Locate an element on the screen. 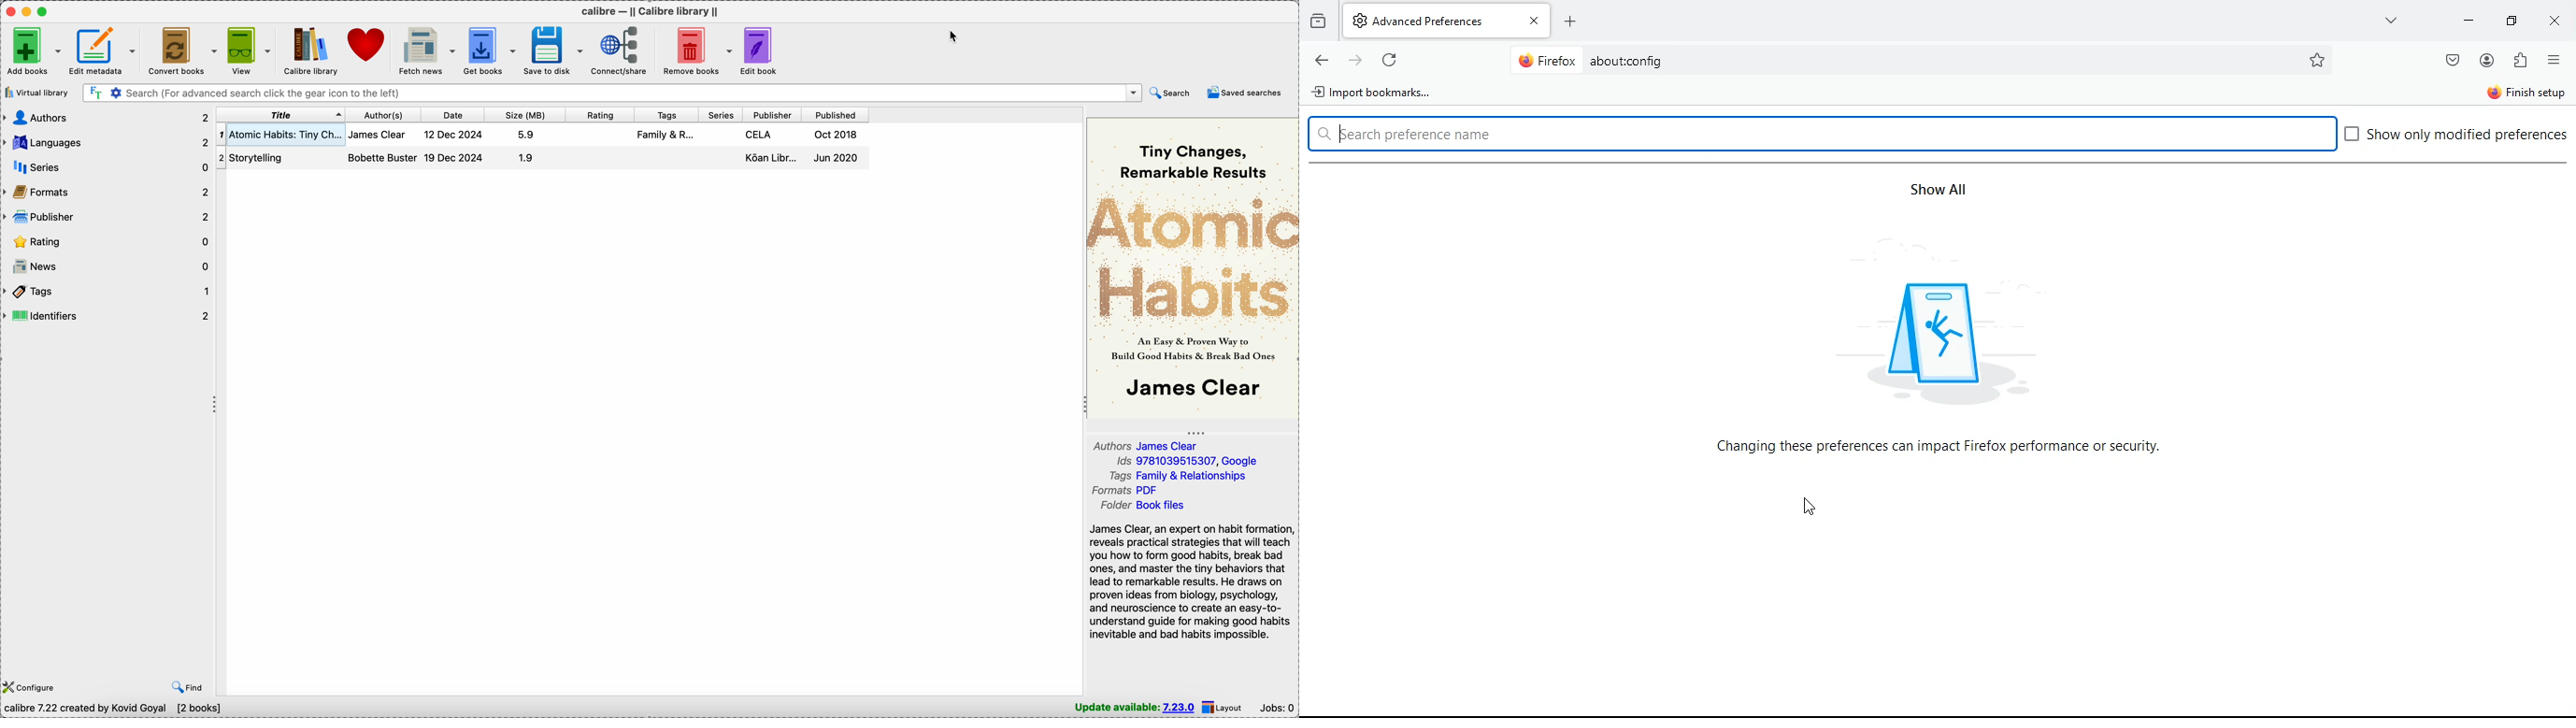 This screenshot has height=728, width=2576. import bookmarks is located at coordinates (1374, 93).